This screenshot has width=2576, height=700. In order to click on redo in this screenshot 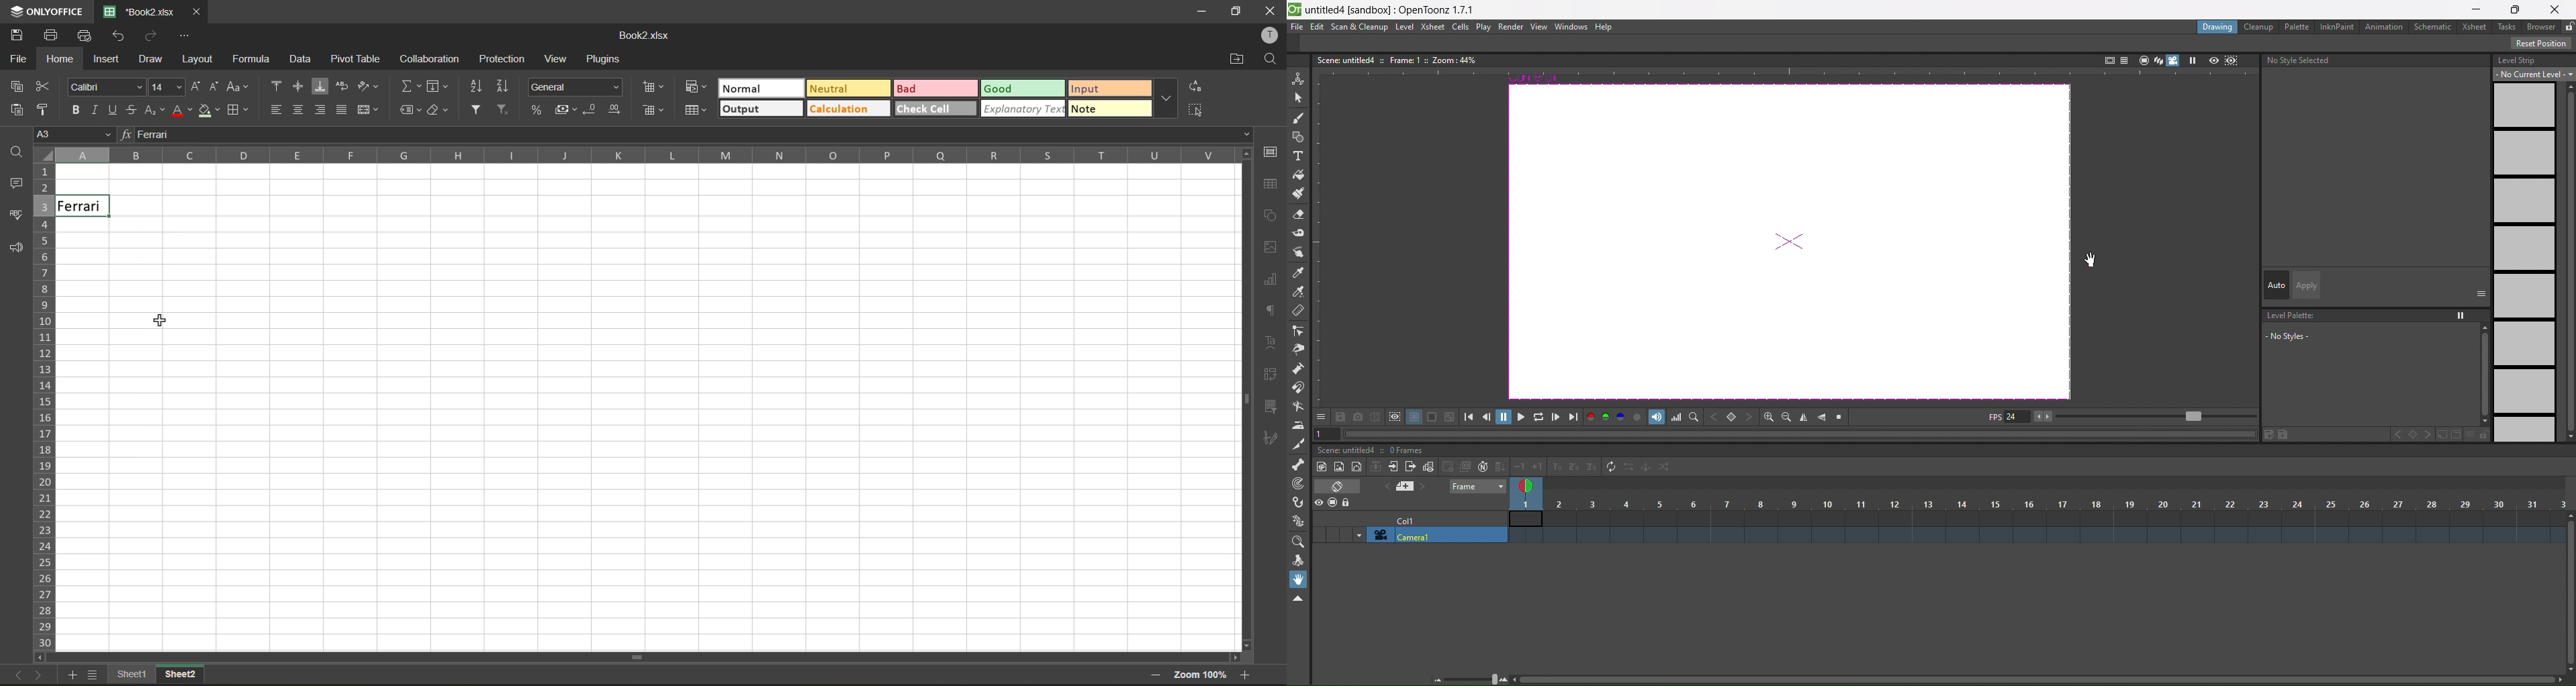, I will do `click(150, 36)`.